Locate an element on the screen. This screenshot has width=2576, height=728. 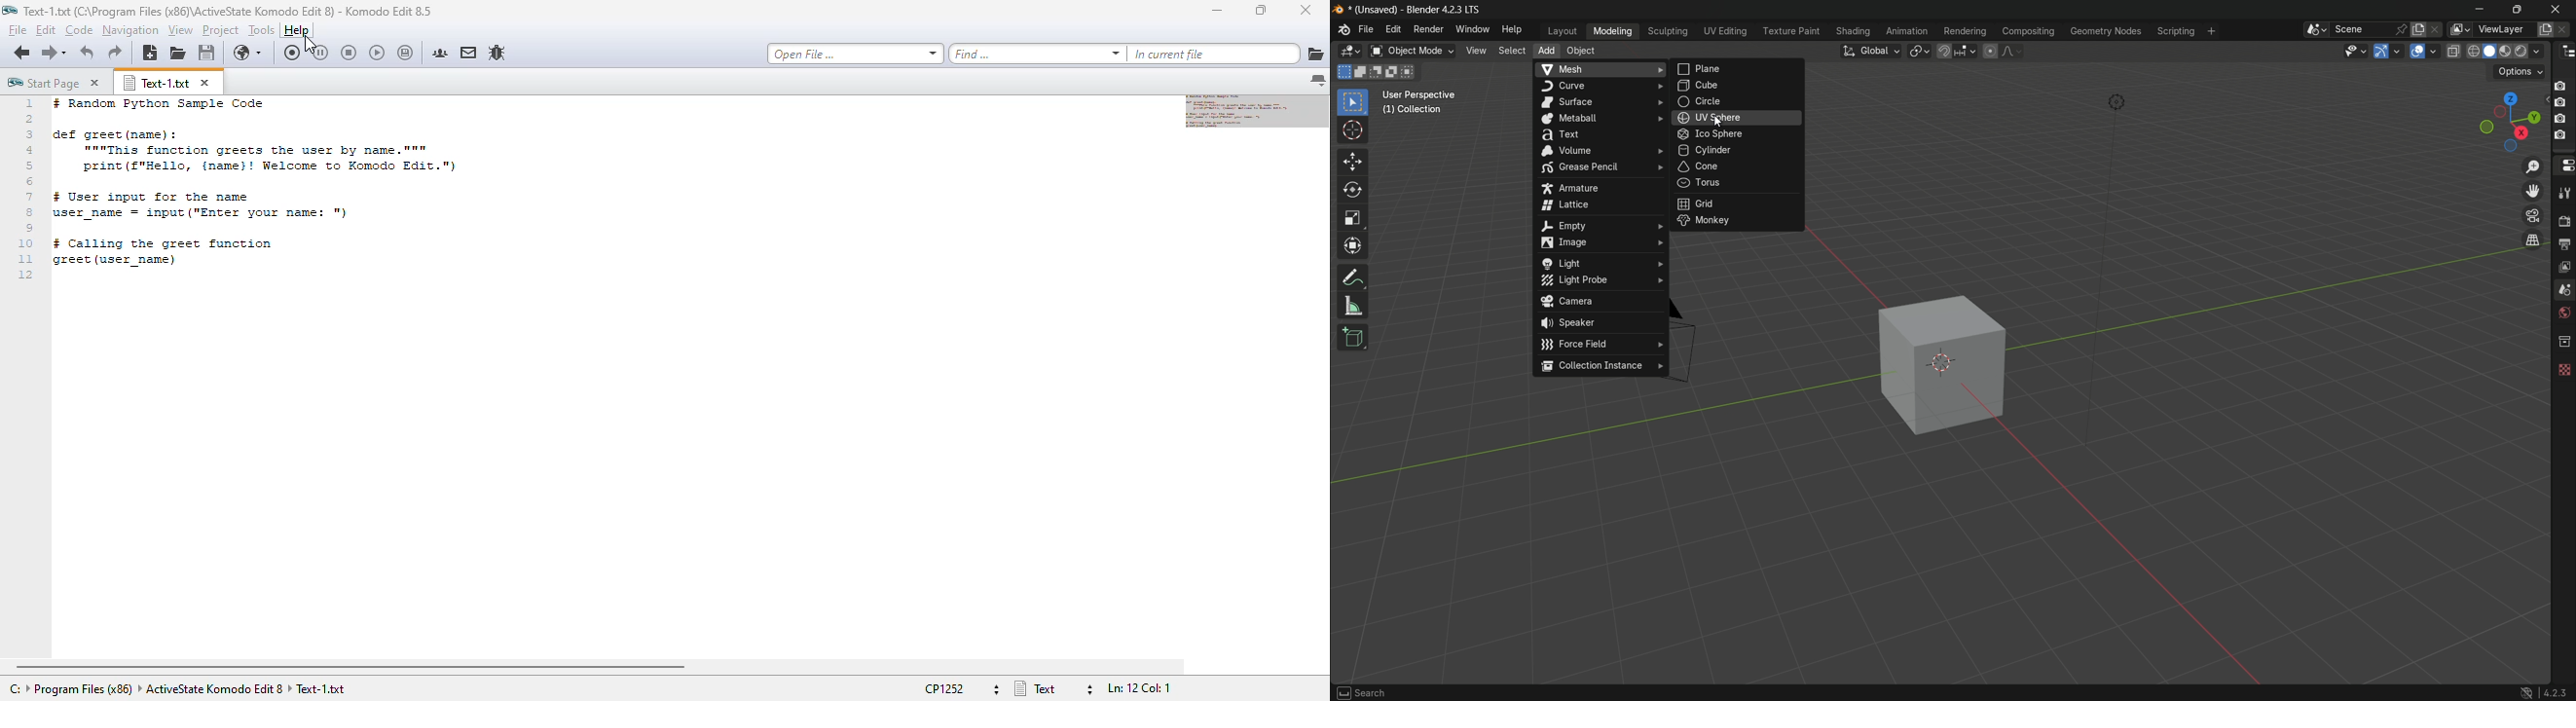
render menu is located at coordinates (1428, 30).